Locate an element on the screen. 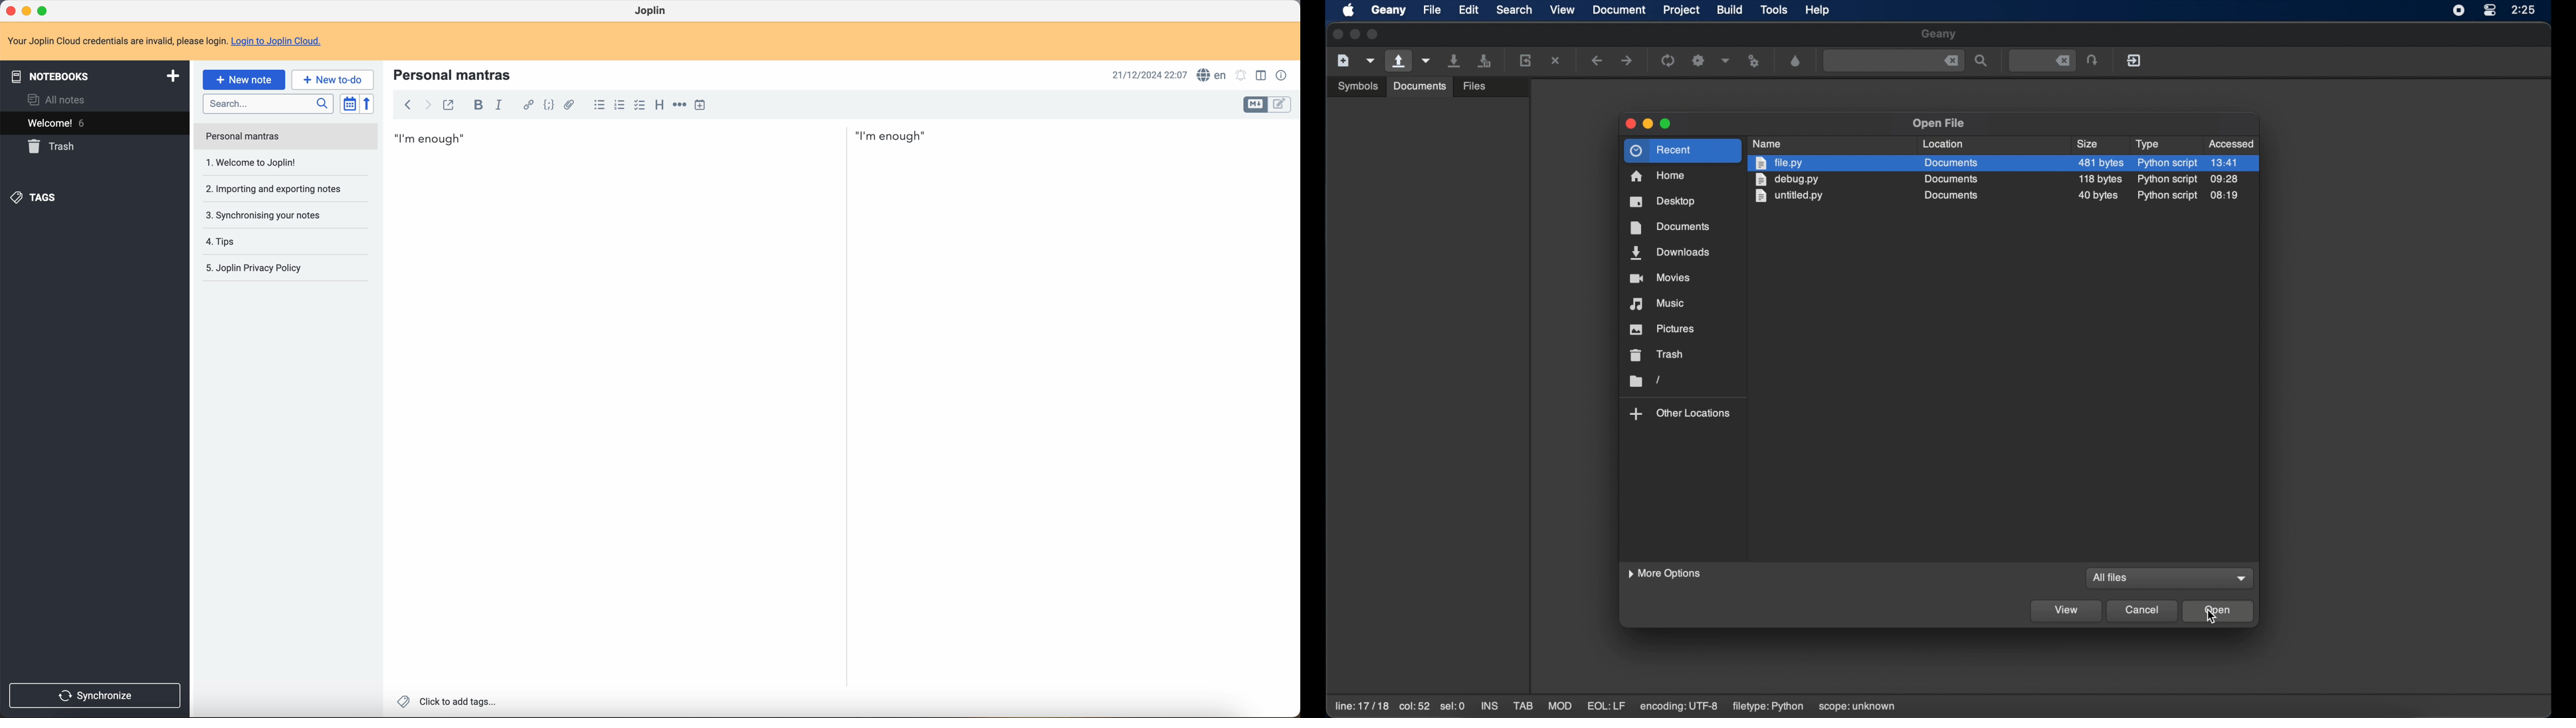 This screenshot has height=728, width=2576. body text is located at coordinates (610, 423).